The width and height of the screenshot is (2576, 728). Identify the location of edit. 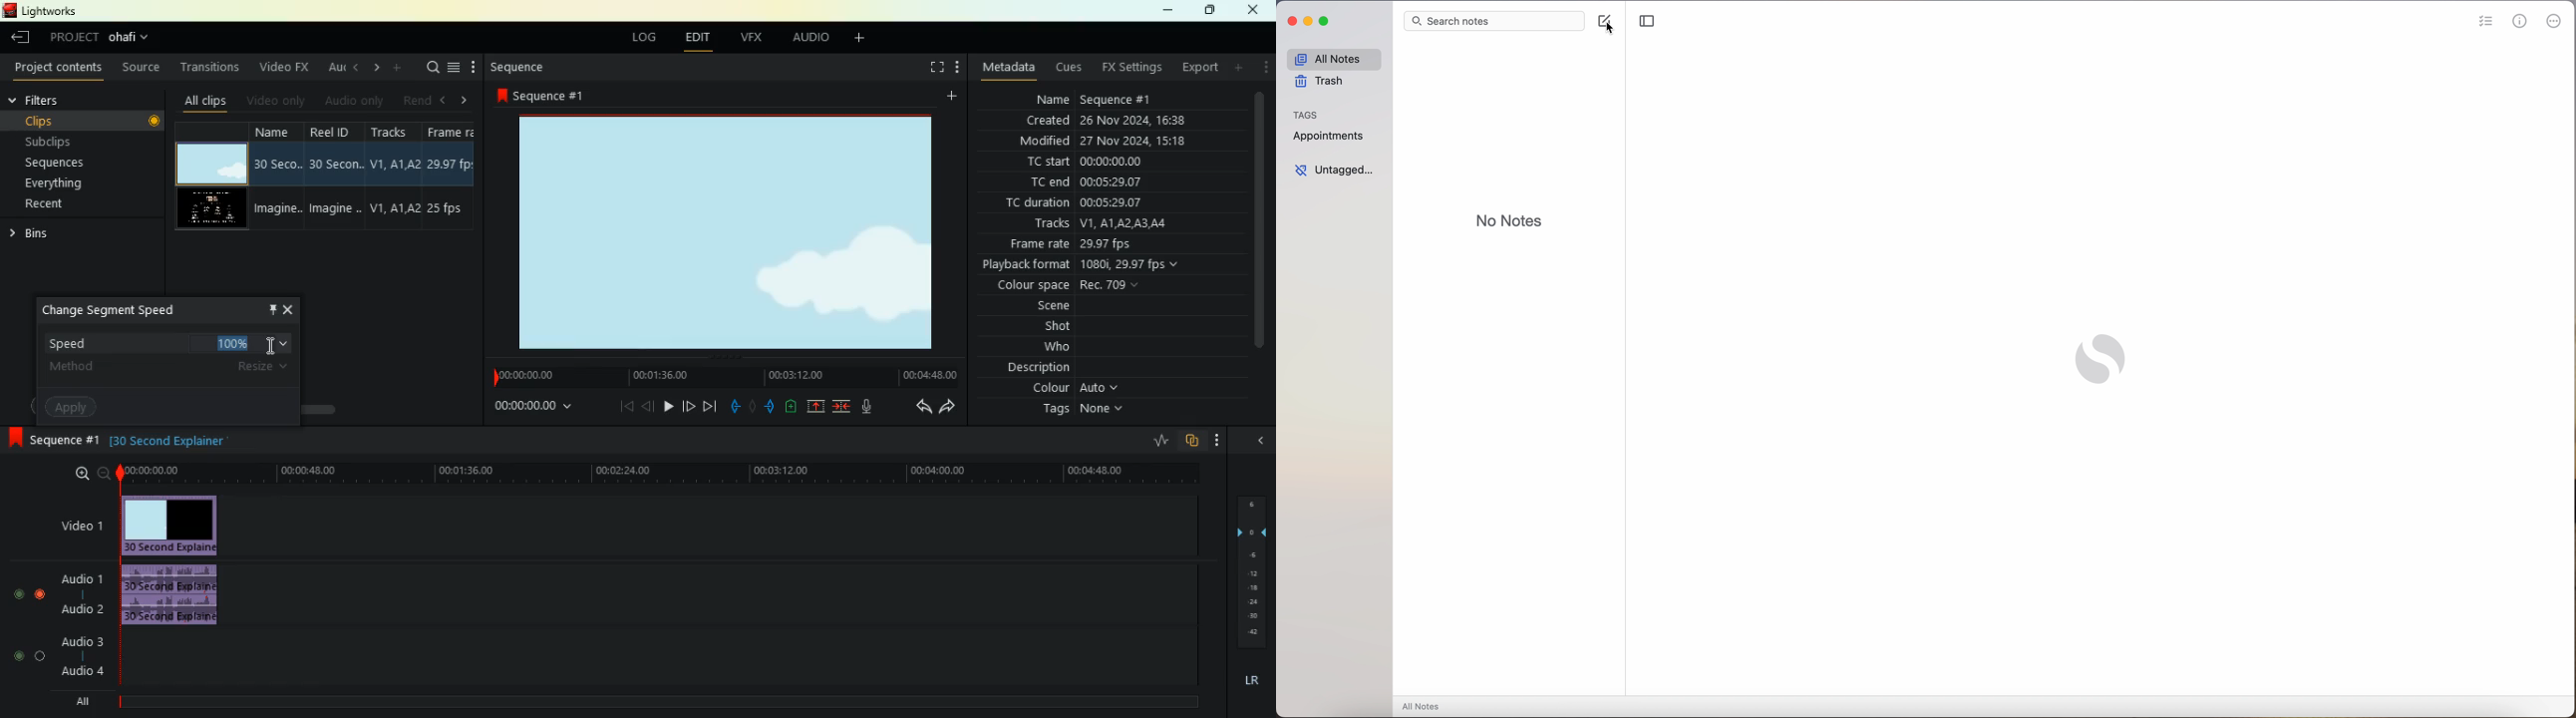
(703, 40).